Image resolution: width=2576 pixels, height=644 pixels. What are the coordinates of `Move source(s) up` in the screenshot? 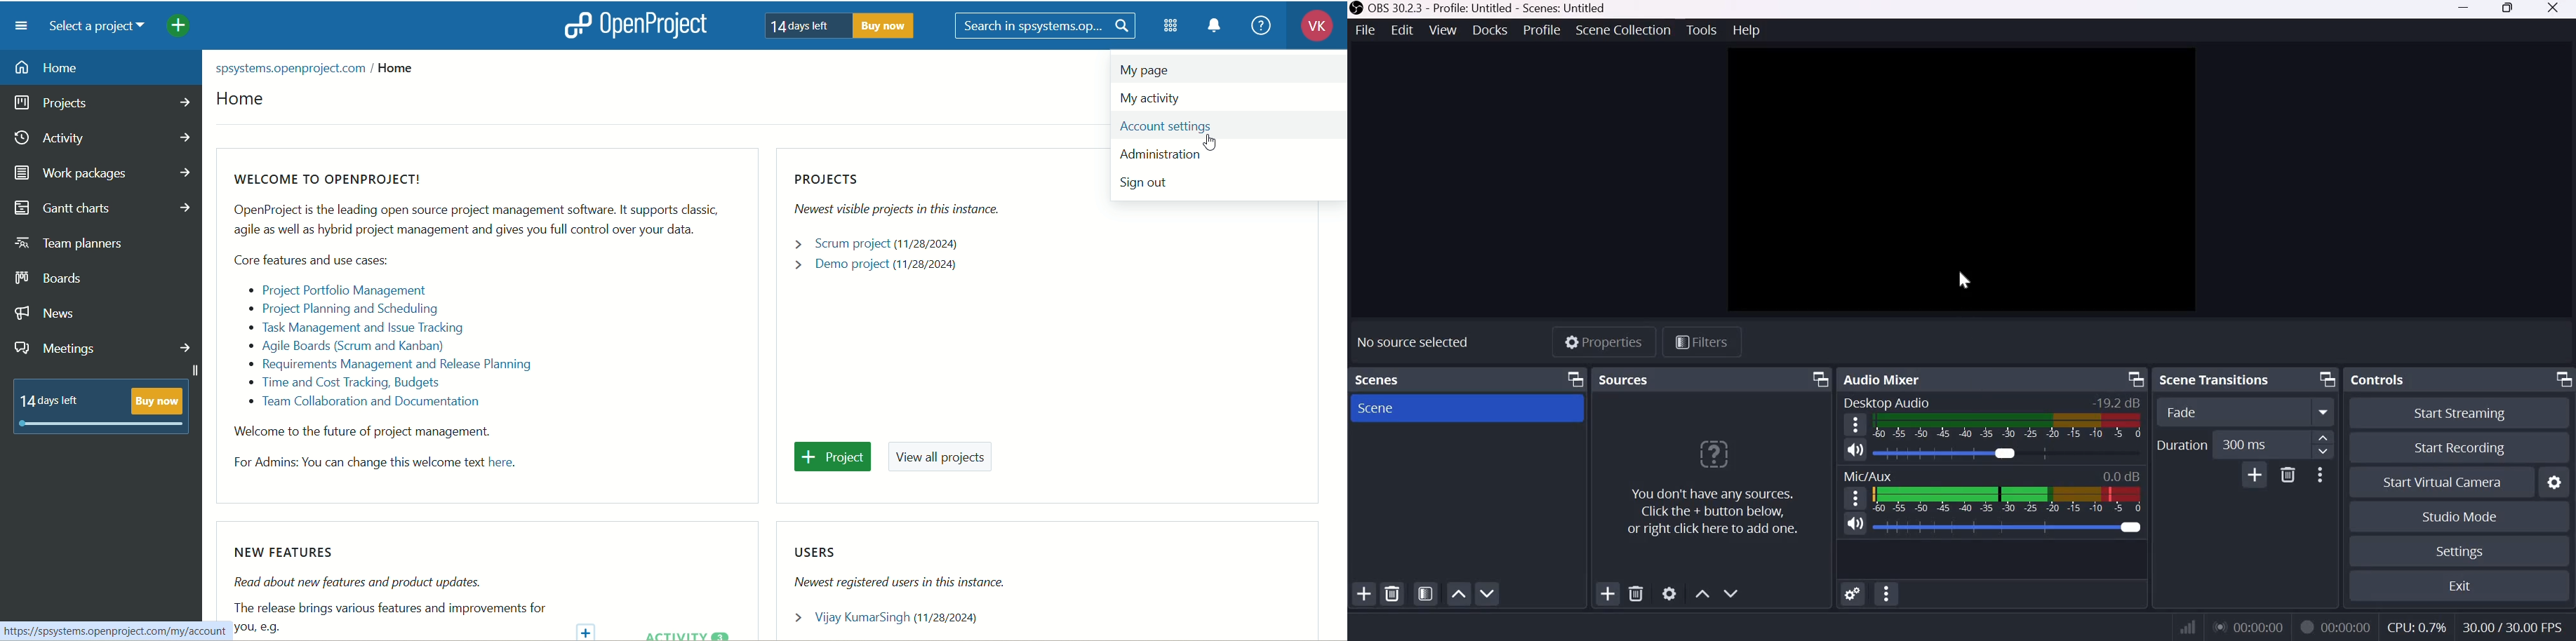 It's located at (1703, 594).